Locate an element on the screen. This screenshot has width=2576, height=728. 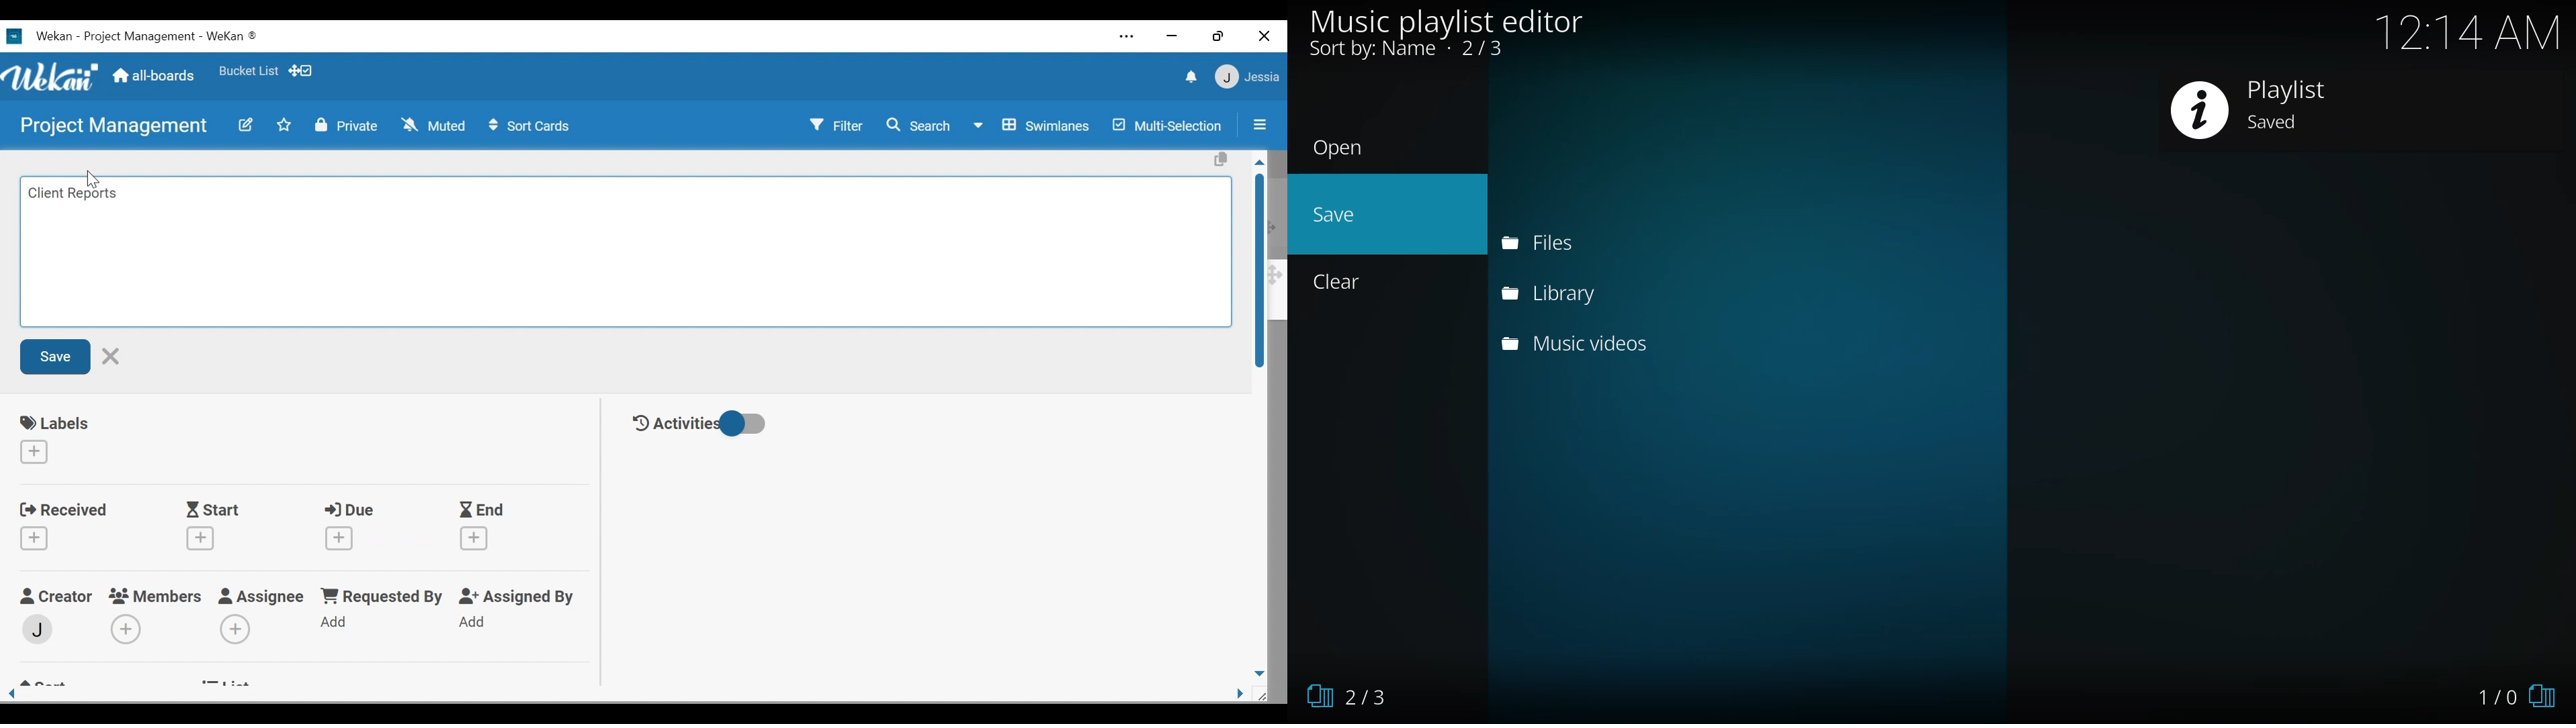
save is located at coordinates (1338, 212).